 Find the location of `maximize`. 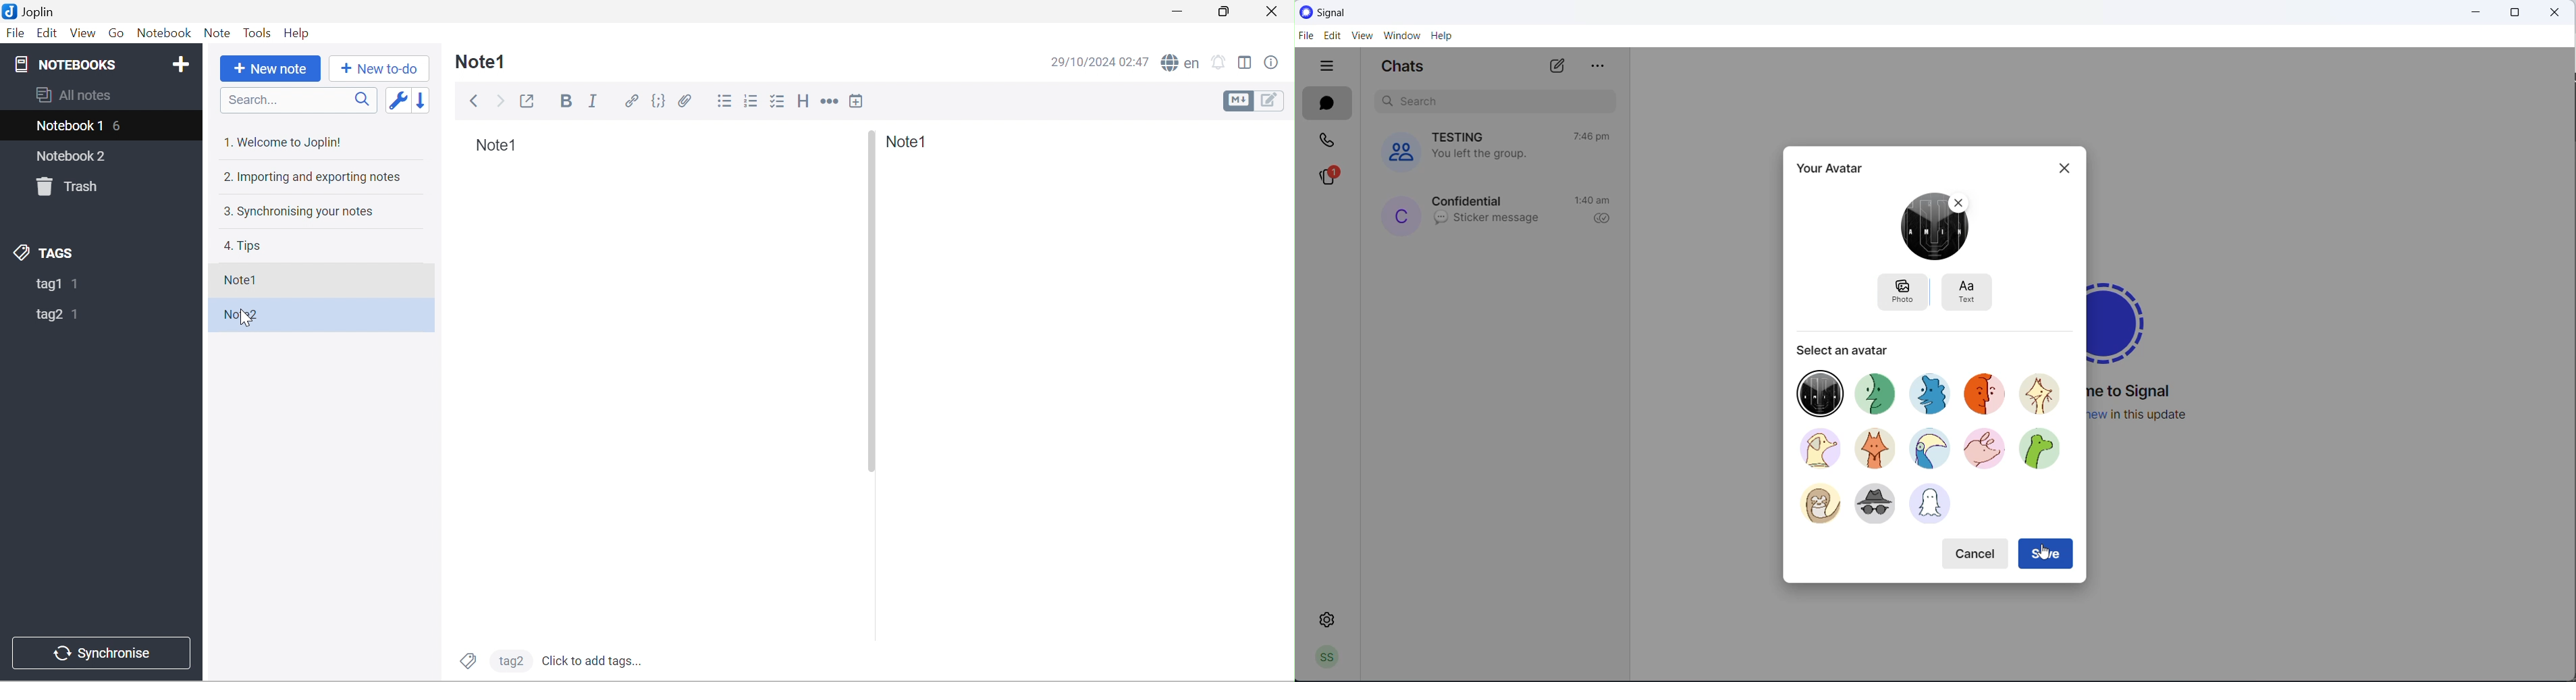

maximize is located at coordinates (2511, 13).